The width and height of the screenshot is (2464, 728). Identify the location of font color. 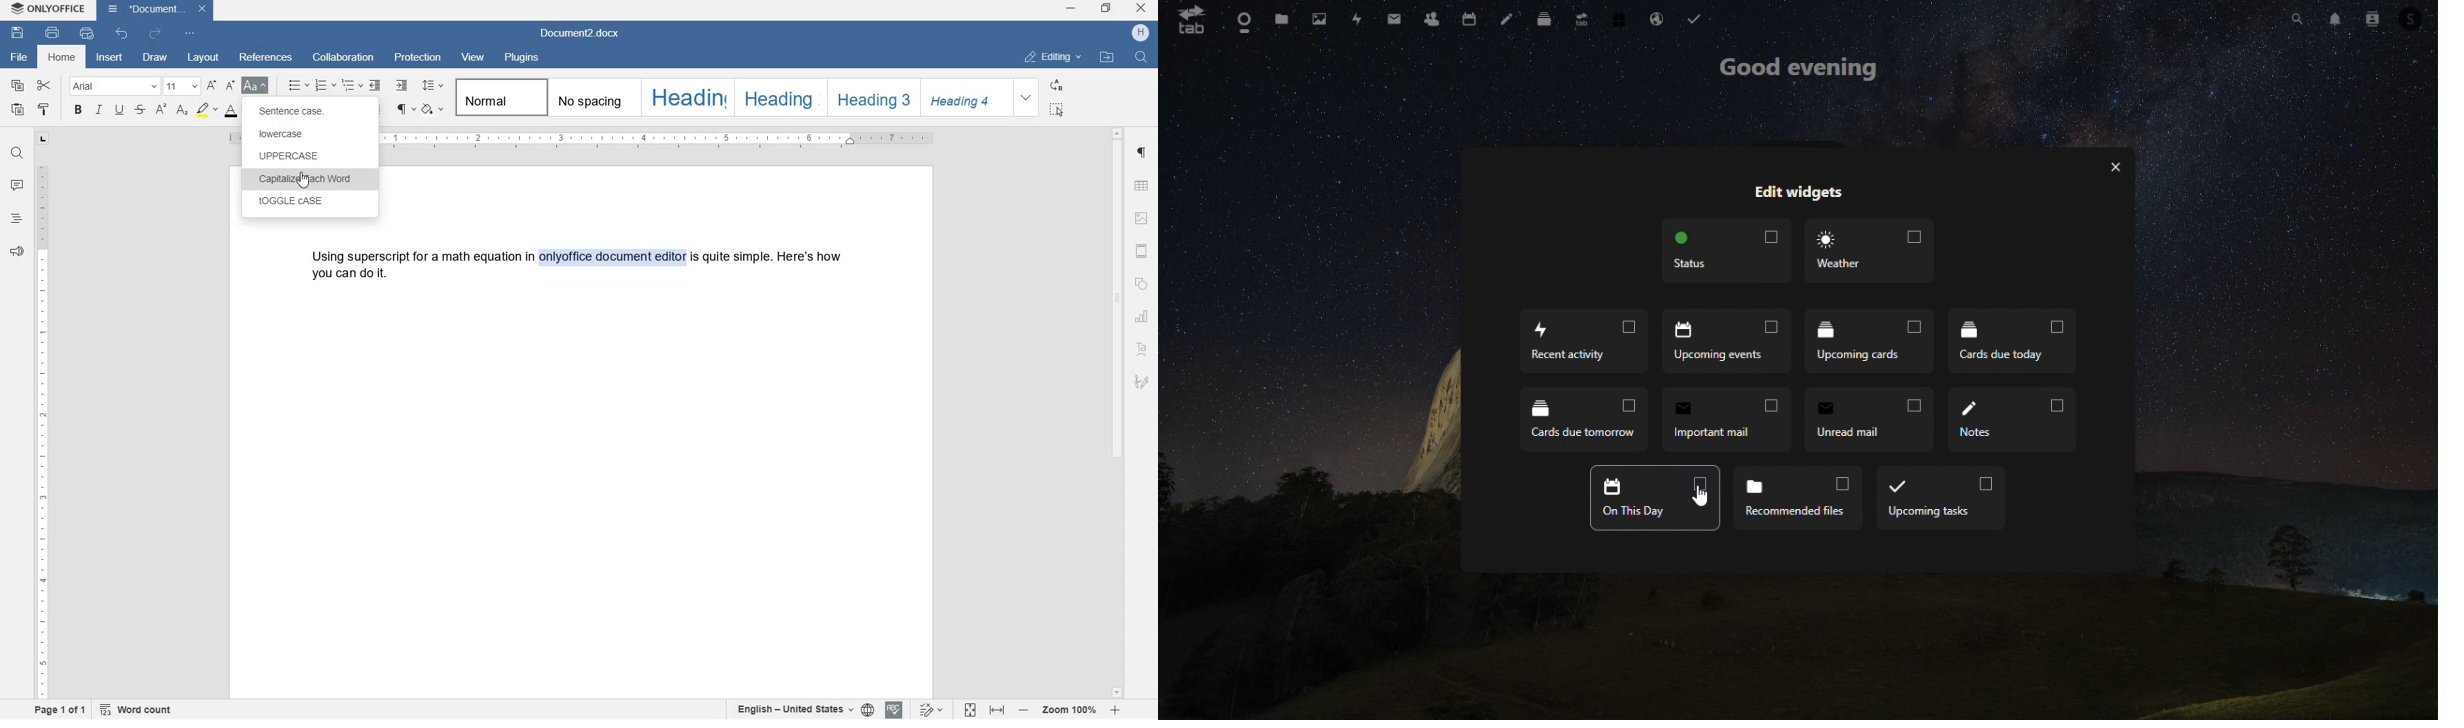
(235, 111).